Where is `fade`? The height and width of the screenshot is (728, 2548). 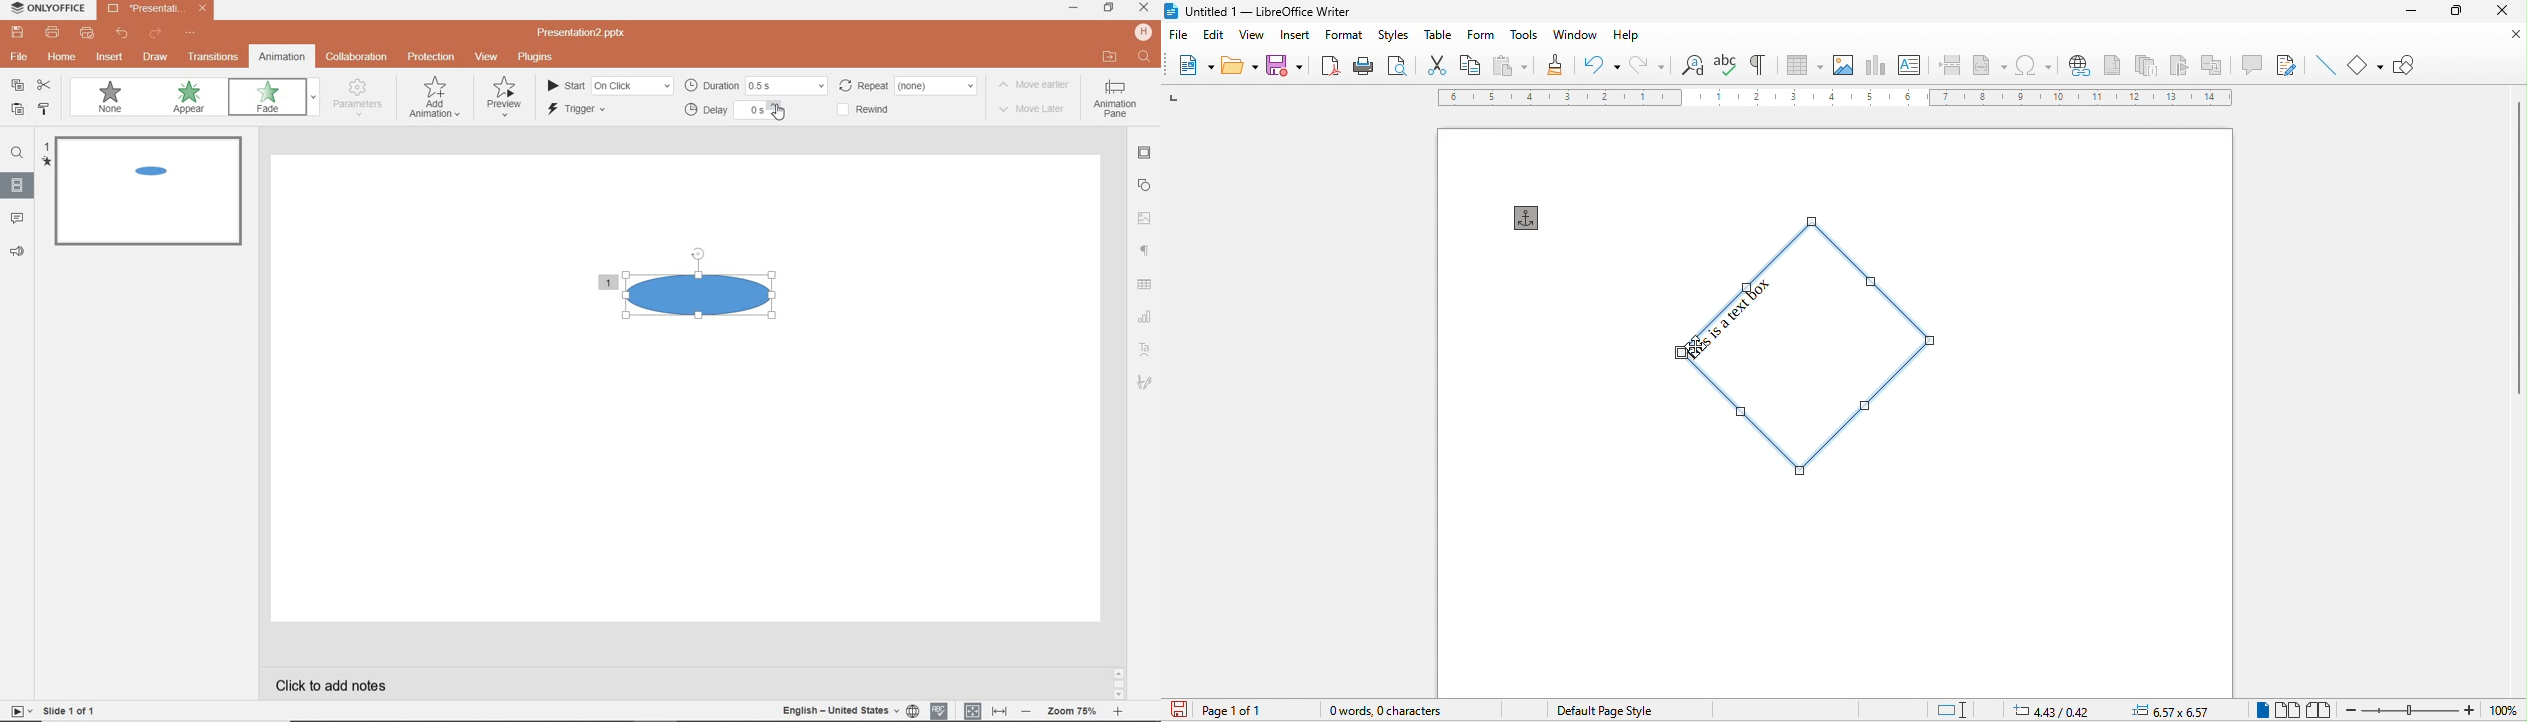
fade is located at coordinates (268, 97).